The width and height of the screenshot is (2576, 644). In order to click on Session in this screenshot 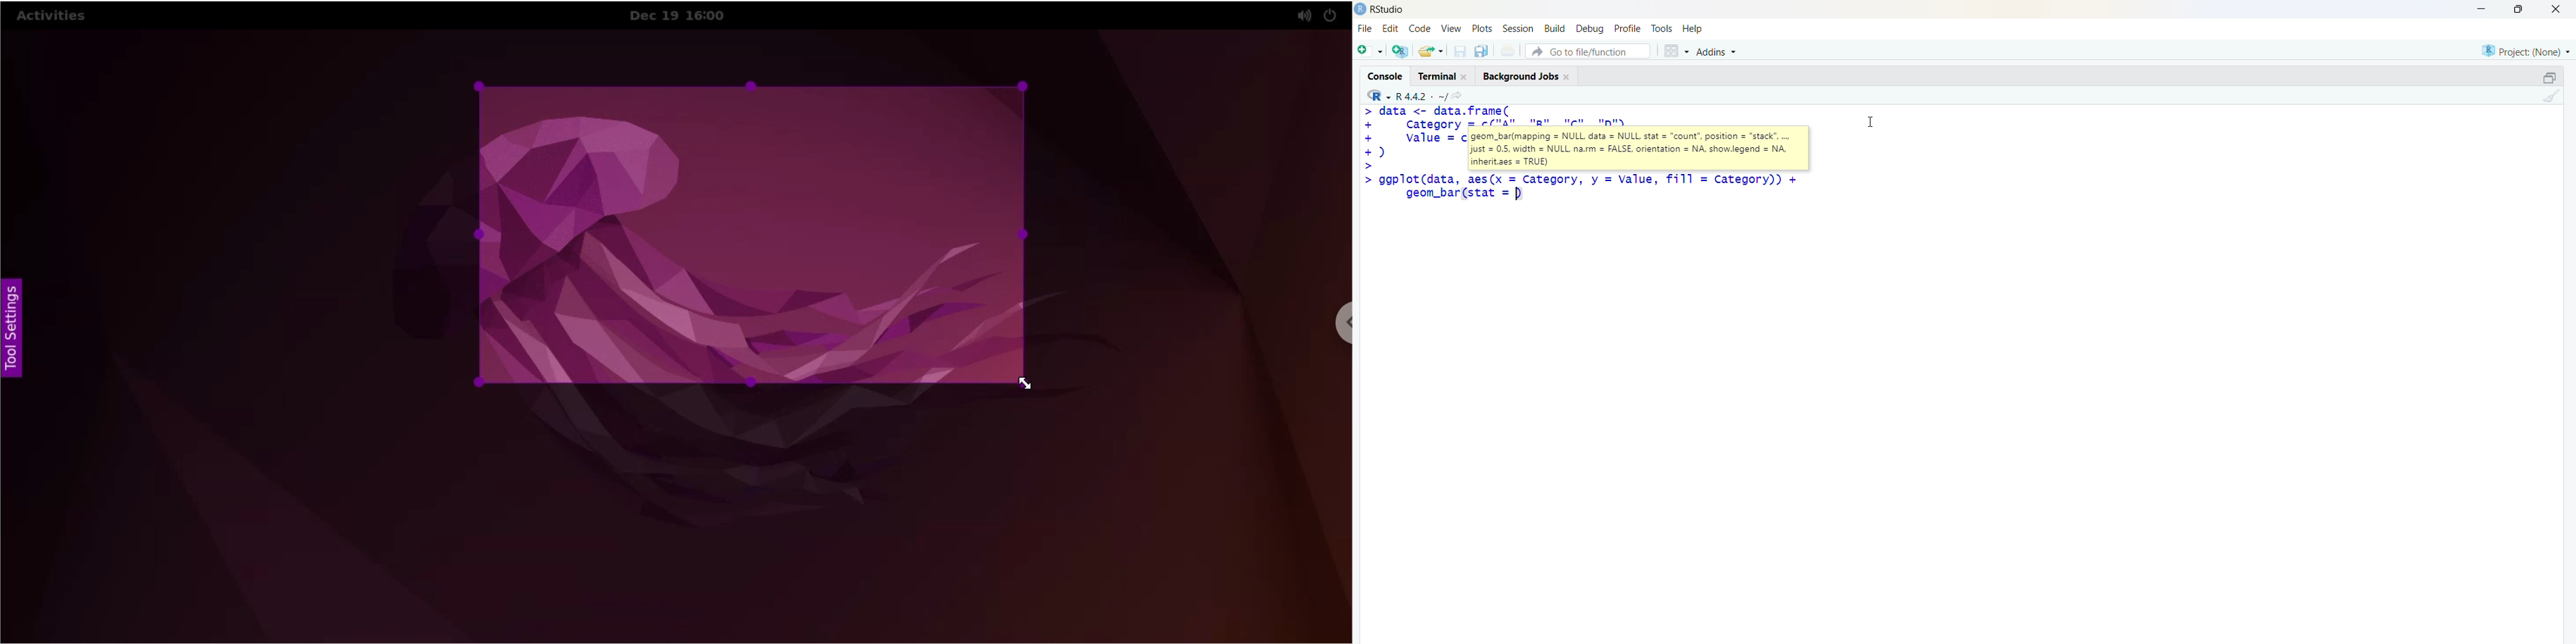, I will do `click(1518, 29)`.